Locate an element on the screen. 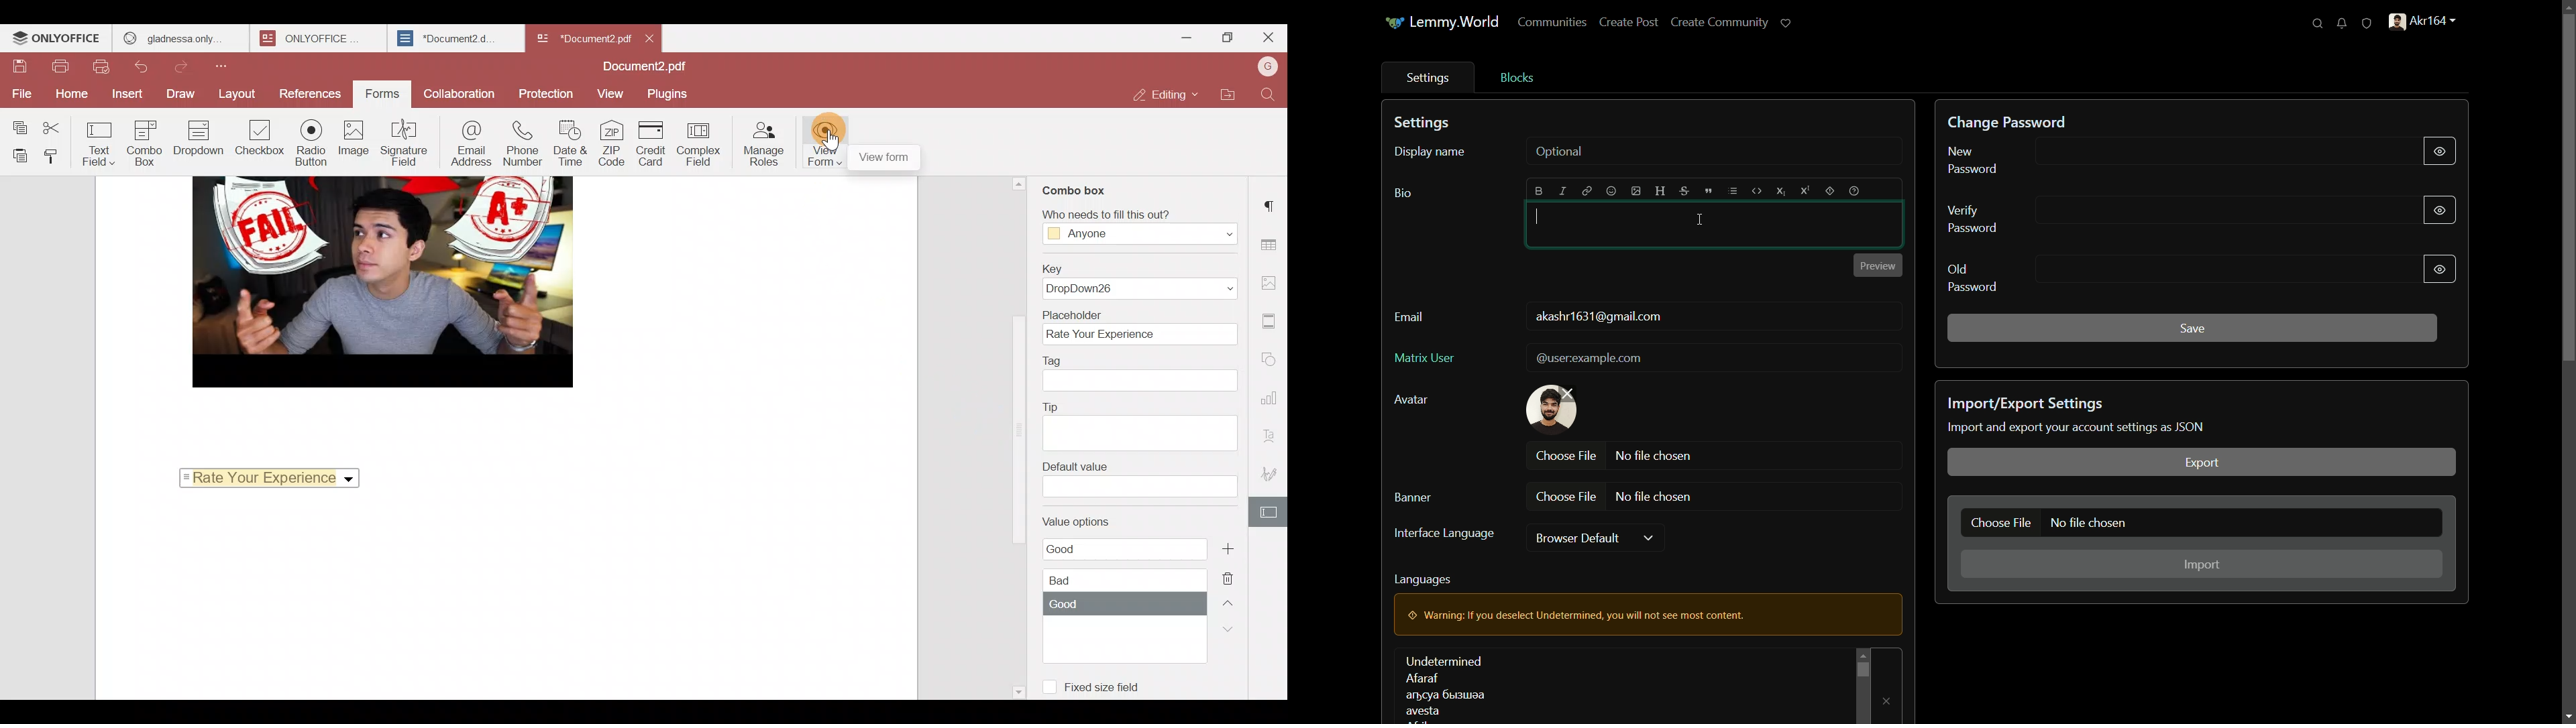 The width and height of the screenshot is (2576, 728). subscript is located at coordinates (1780, 192).